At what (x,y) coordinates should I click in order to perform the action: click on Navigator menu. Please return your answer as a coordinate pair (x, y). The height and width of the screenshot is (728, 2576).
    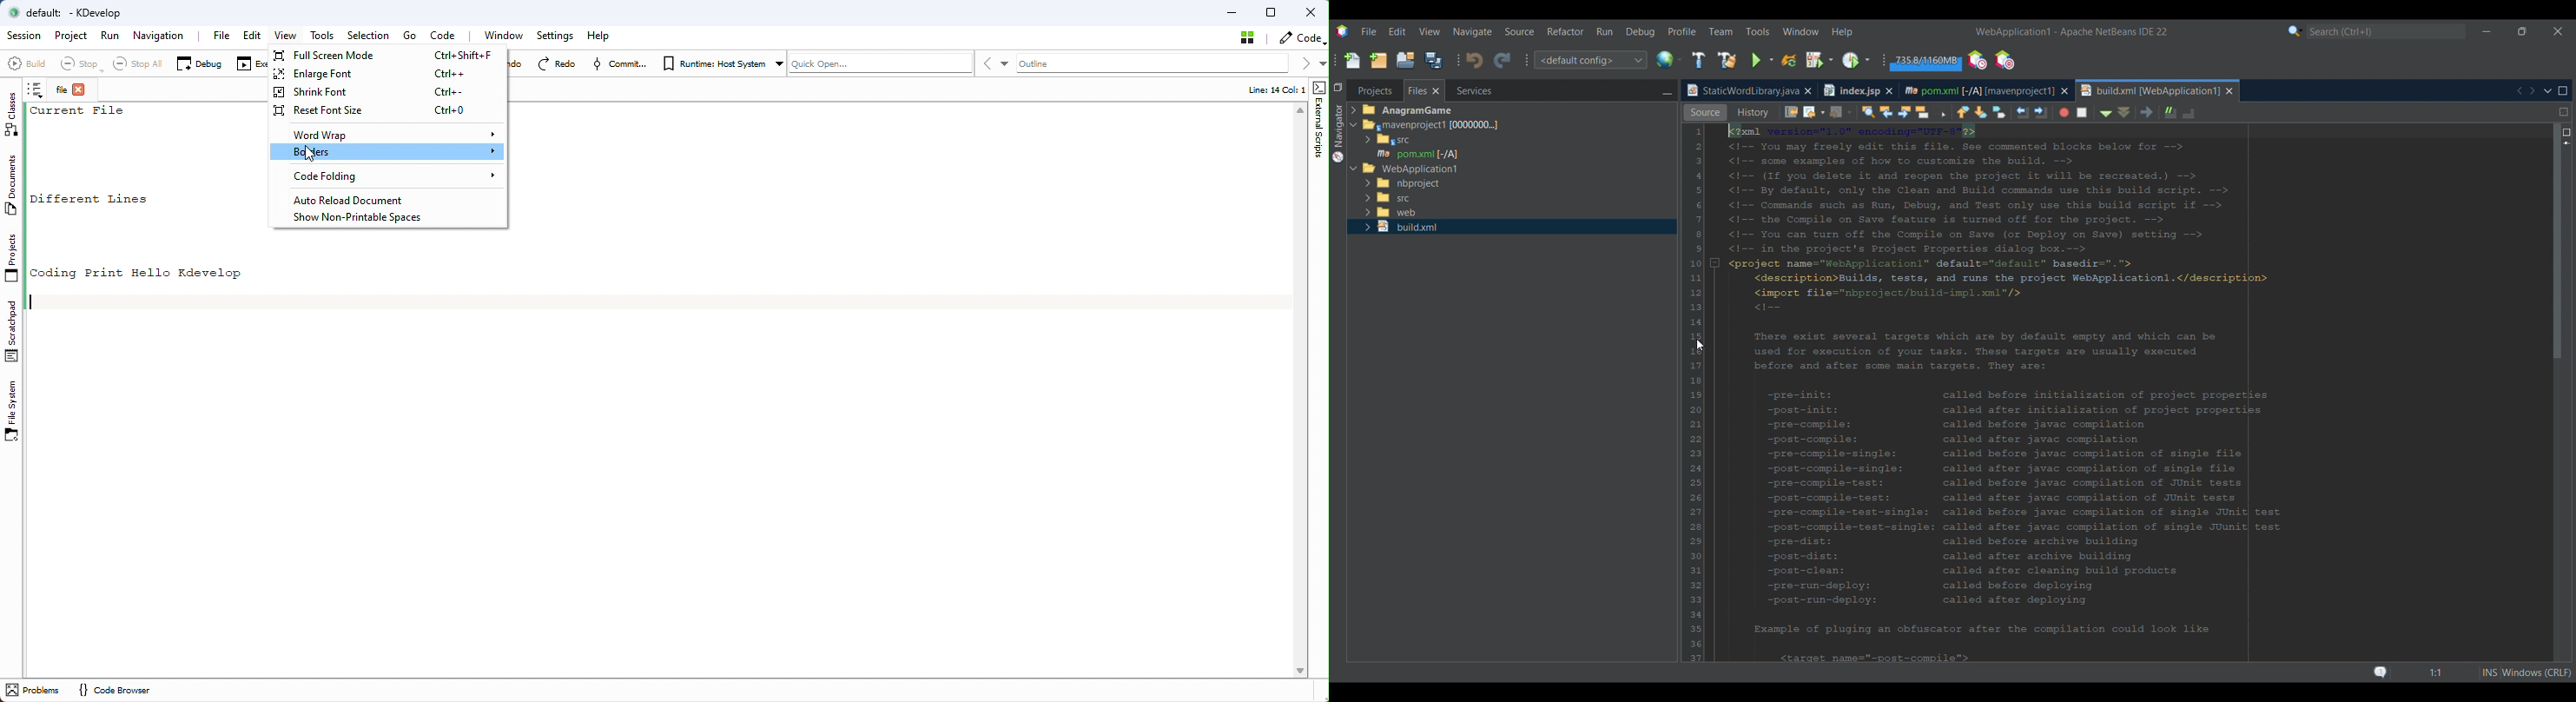
    Looking at the image, I should click on (1337, 133).